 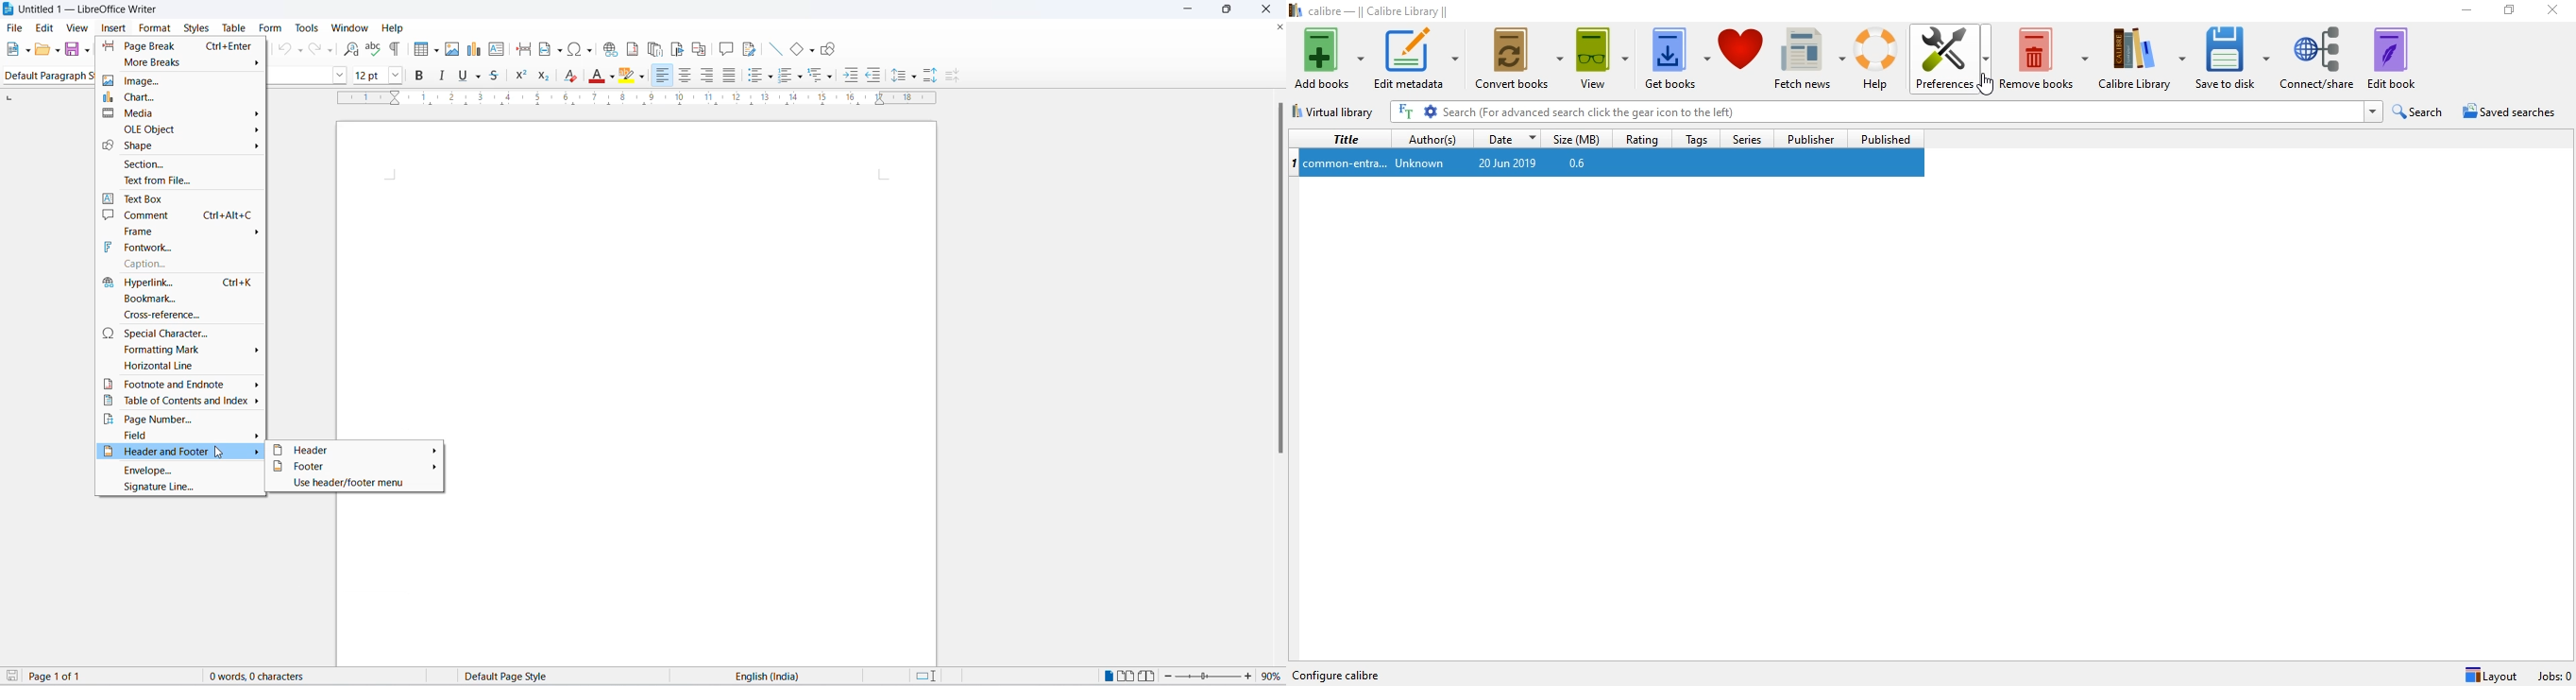 What do you see at coordinates (442, 76) in the screenshot?
I see `italic` at bounding box center [442, 76].